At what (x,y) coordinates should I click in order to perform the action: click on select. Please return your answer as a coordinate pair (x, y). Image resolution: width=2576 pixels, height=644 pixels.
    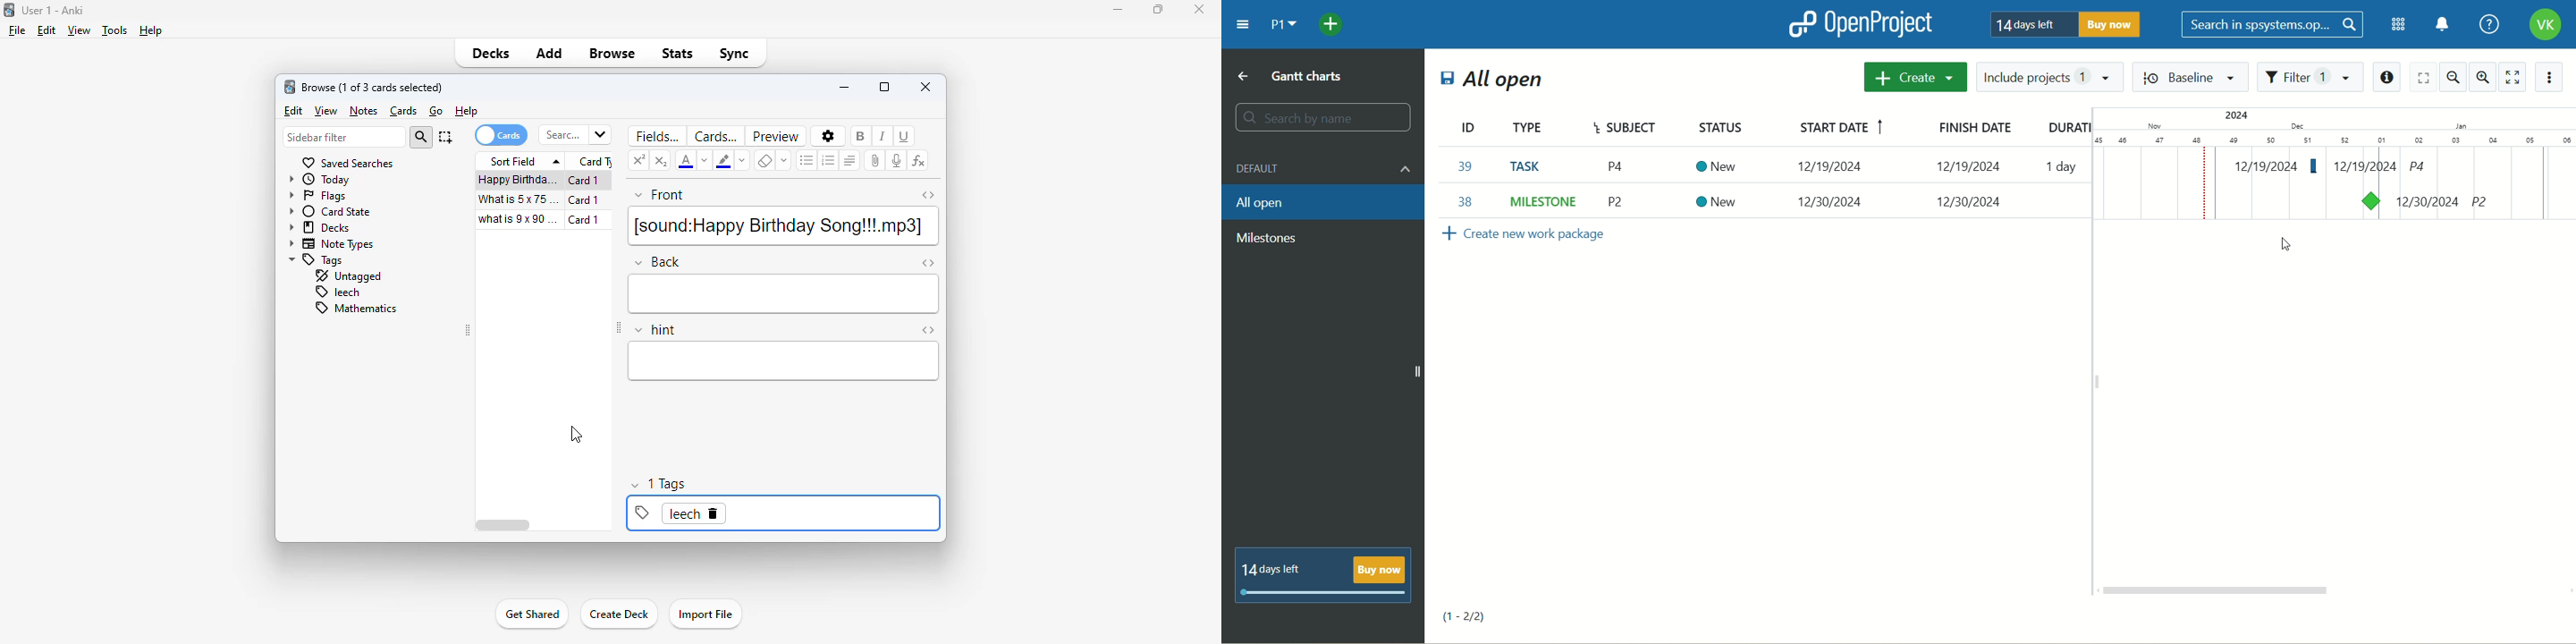
    Looking at the image, I should click on (445, 137).